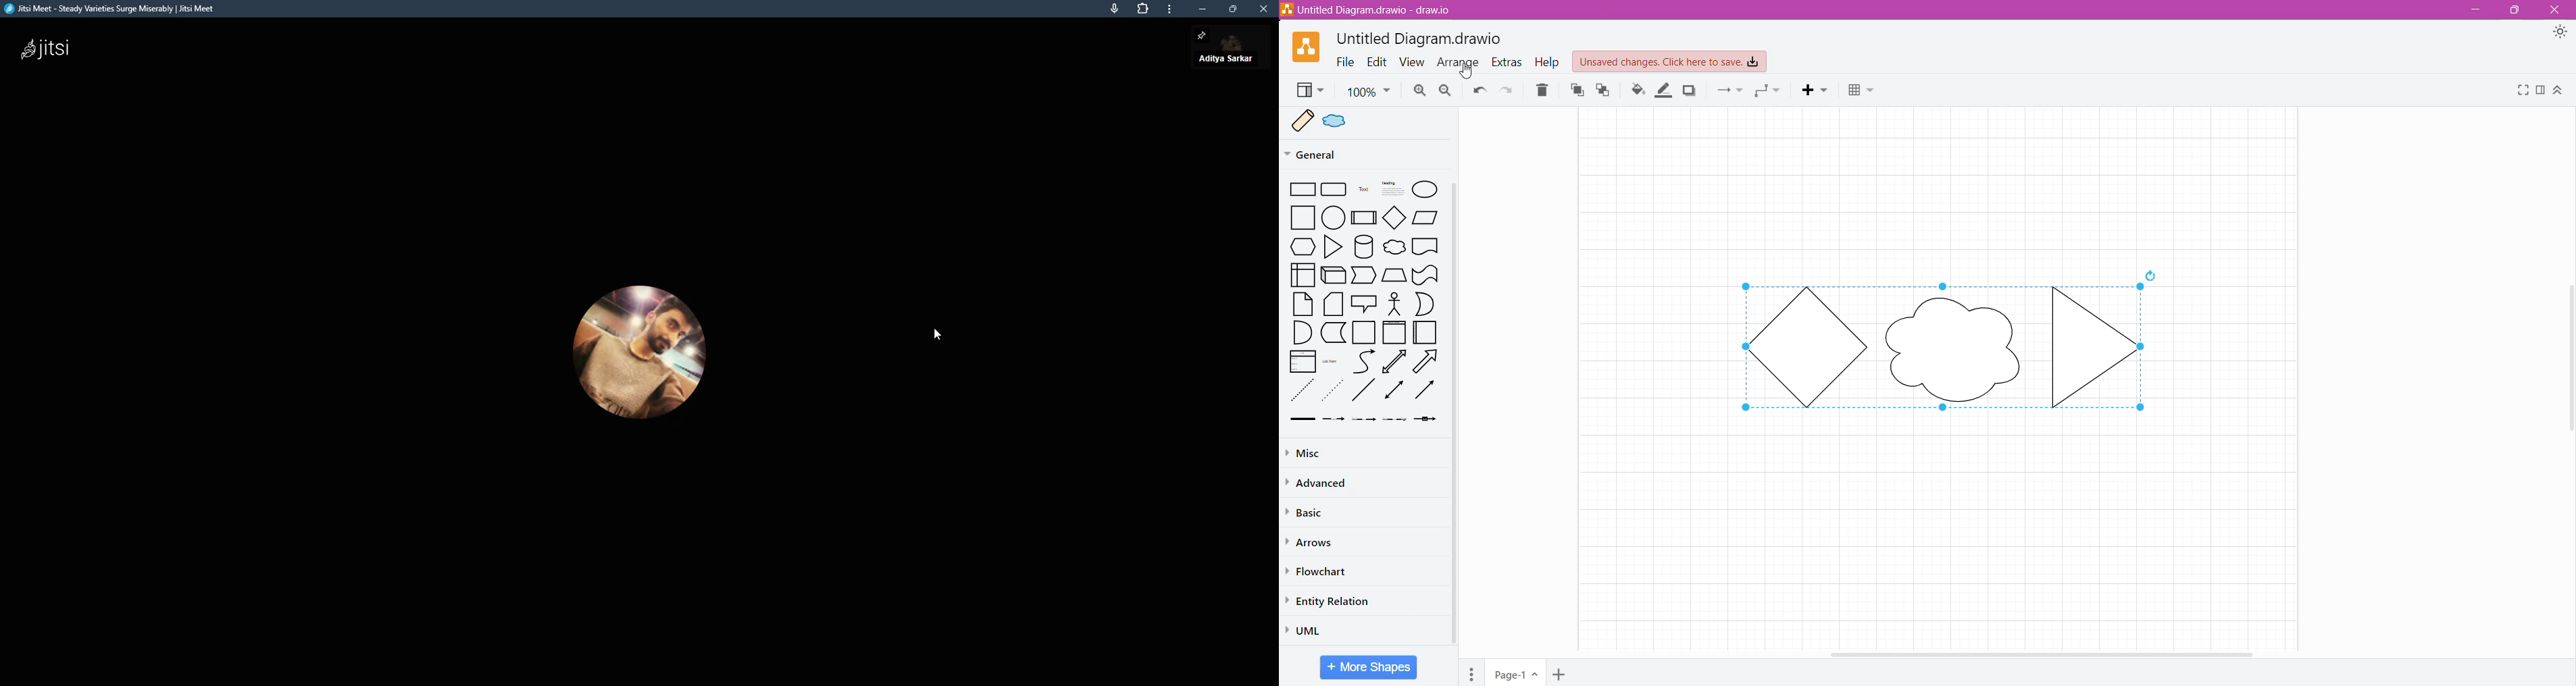 The width and height of the screenshot is (2576, 700). Describe the element at coordinates (1468, 672) in the screenshot. I see `Pages` at that location.